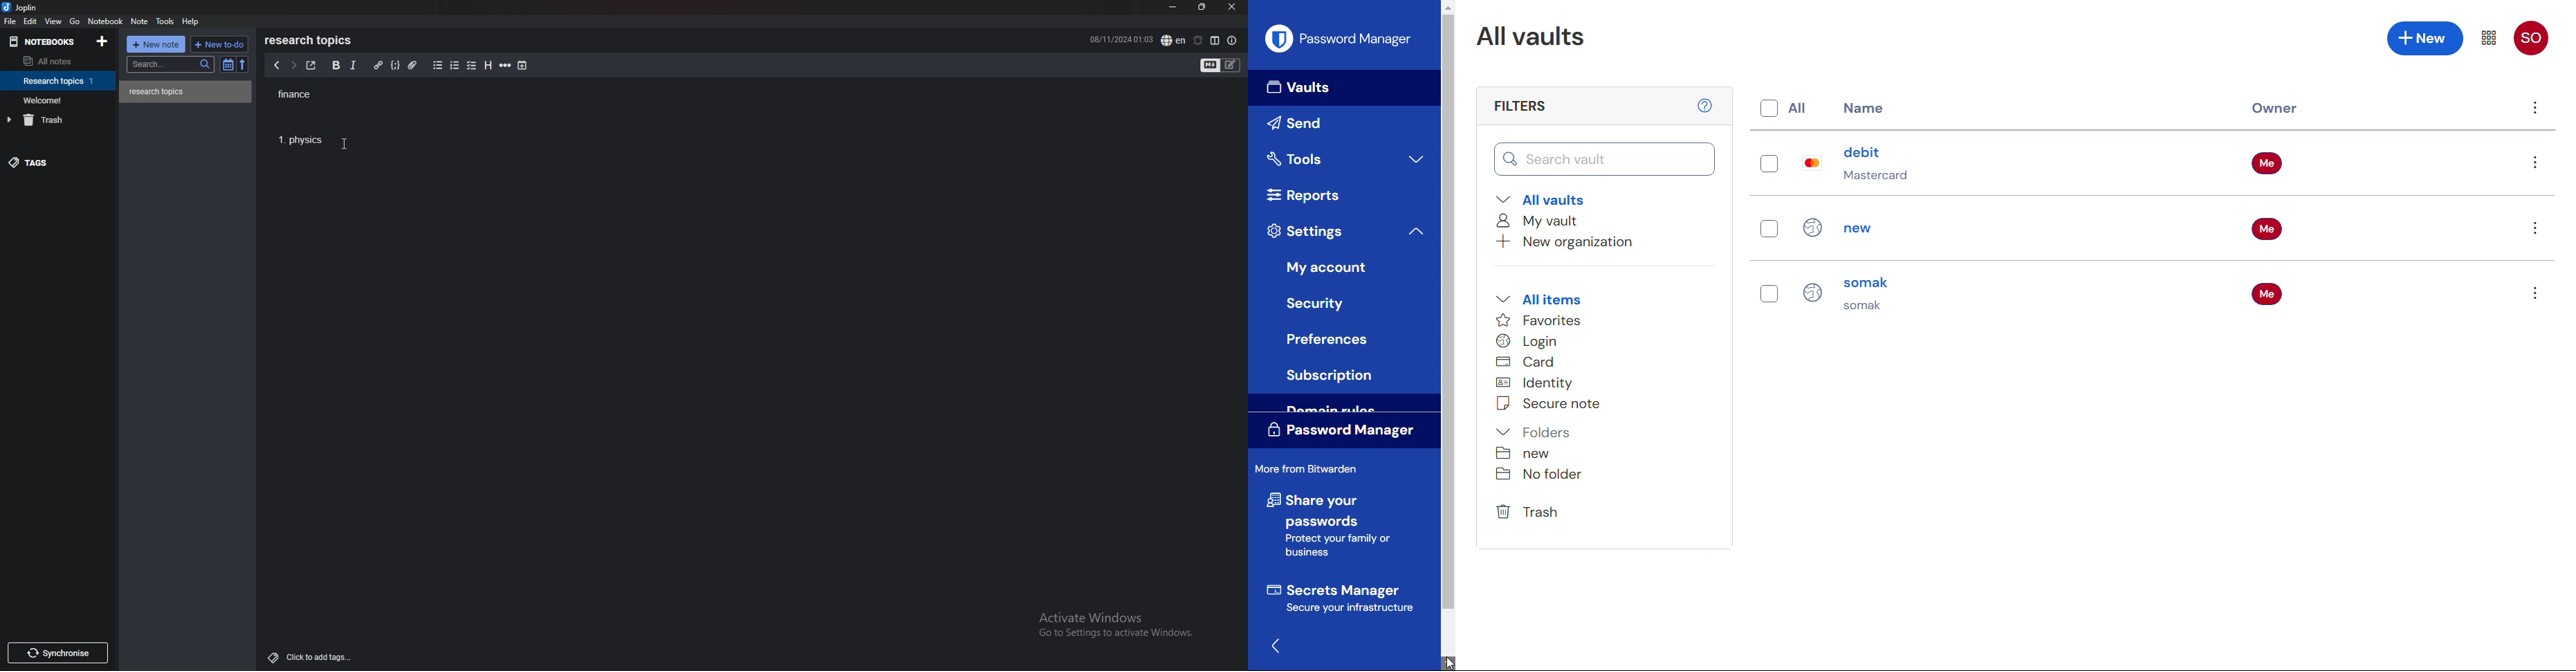 This screenshot has height=672, width=2576. What do you see at coordinates (1877, 295) in the screenshot?
I see `somak somak` at bounding box center [1877, 295].